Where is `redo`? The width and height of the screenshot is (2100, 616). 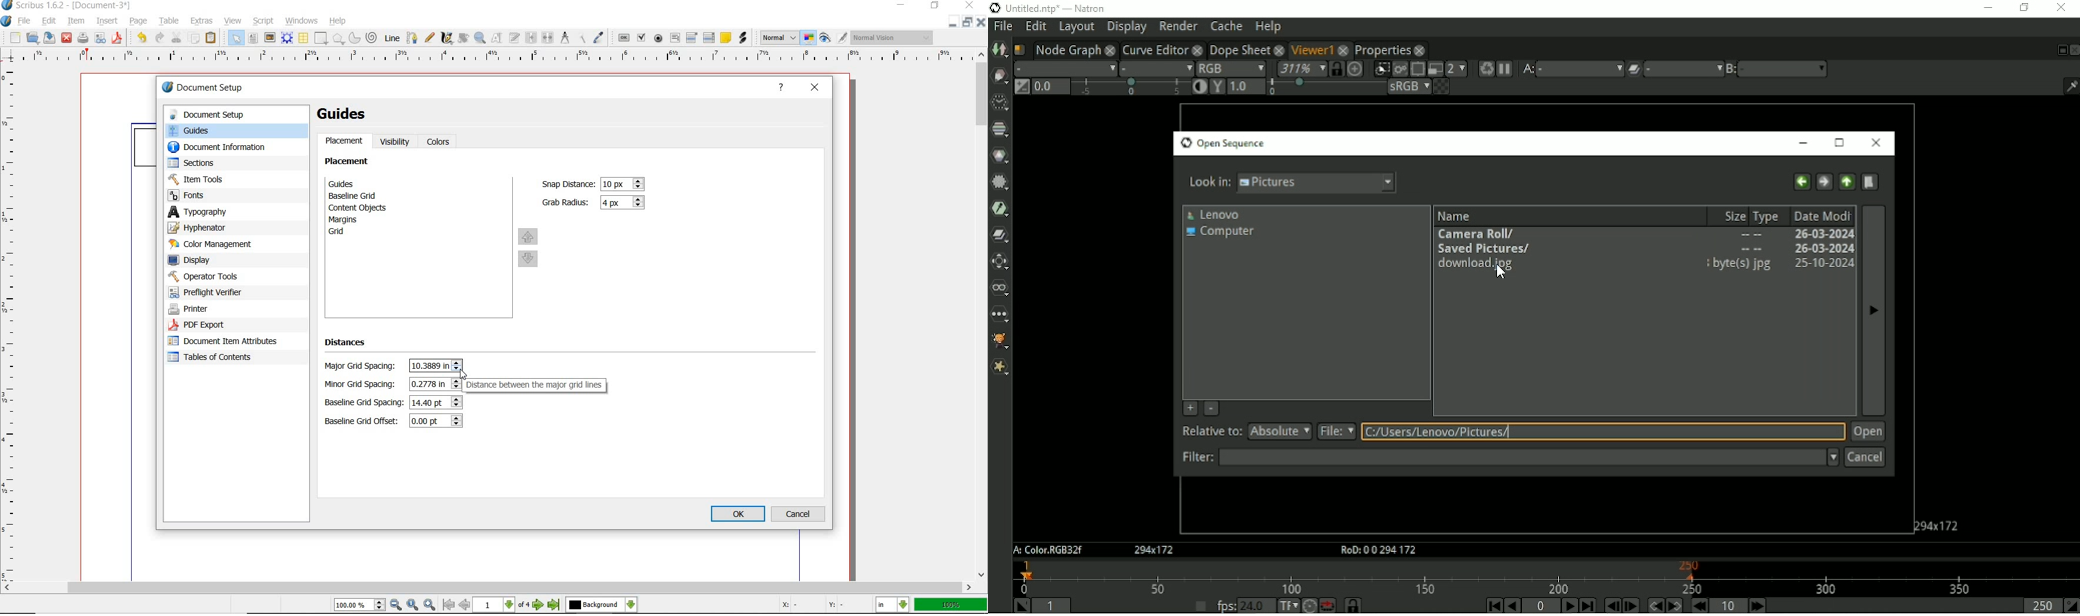
redo is located at coordinates (159, 38).